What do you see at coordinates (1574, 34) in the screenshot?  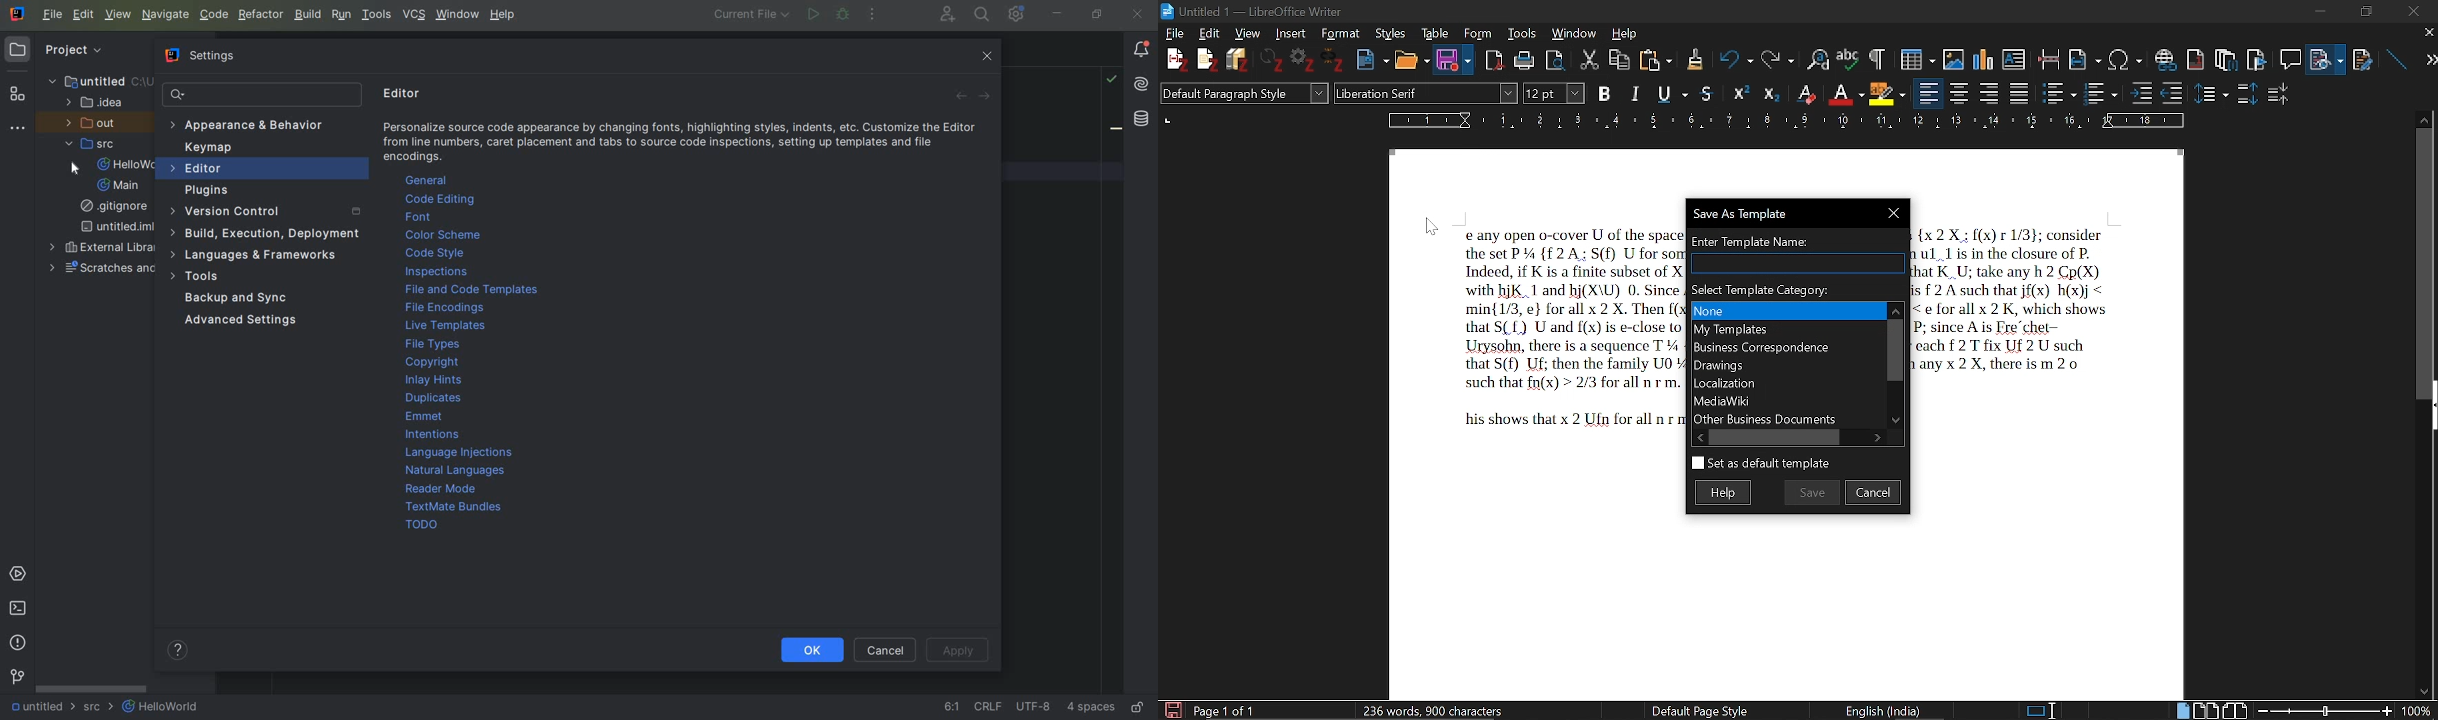 I see `Window` at bounding box center [1574, 34].